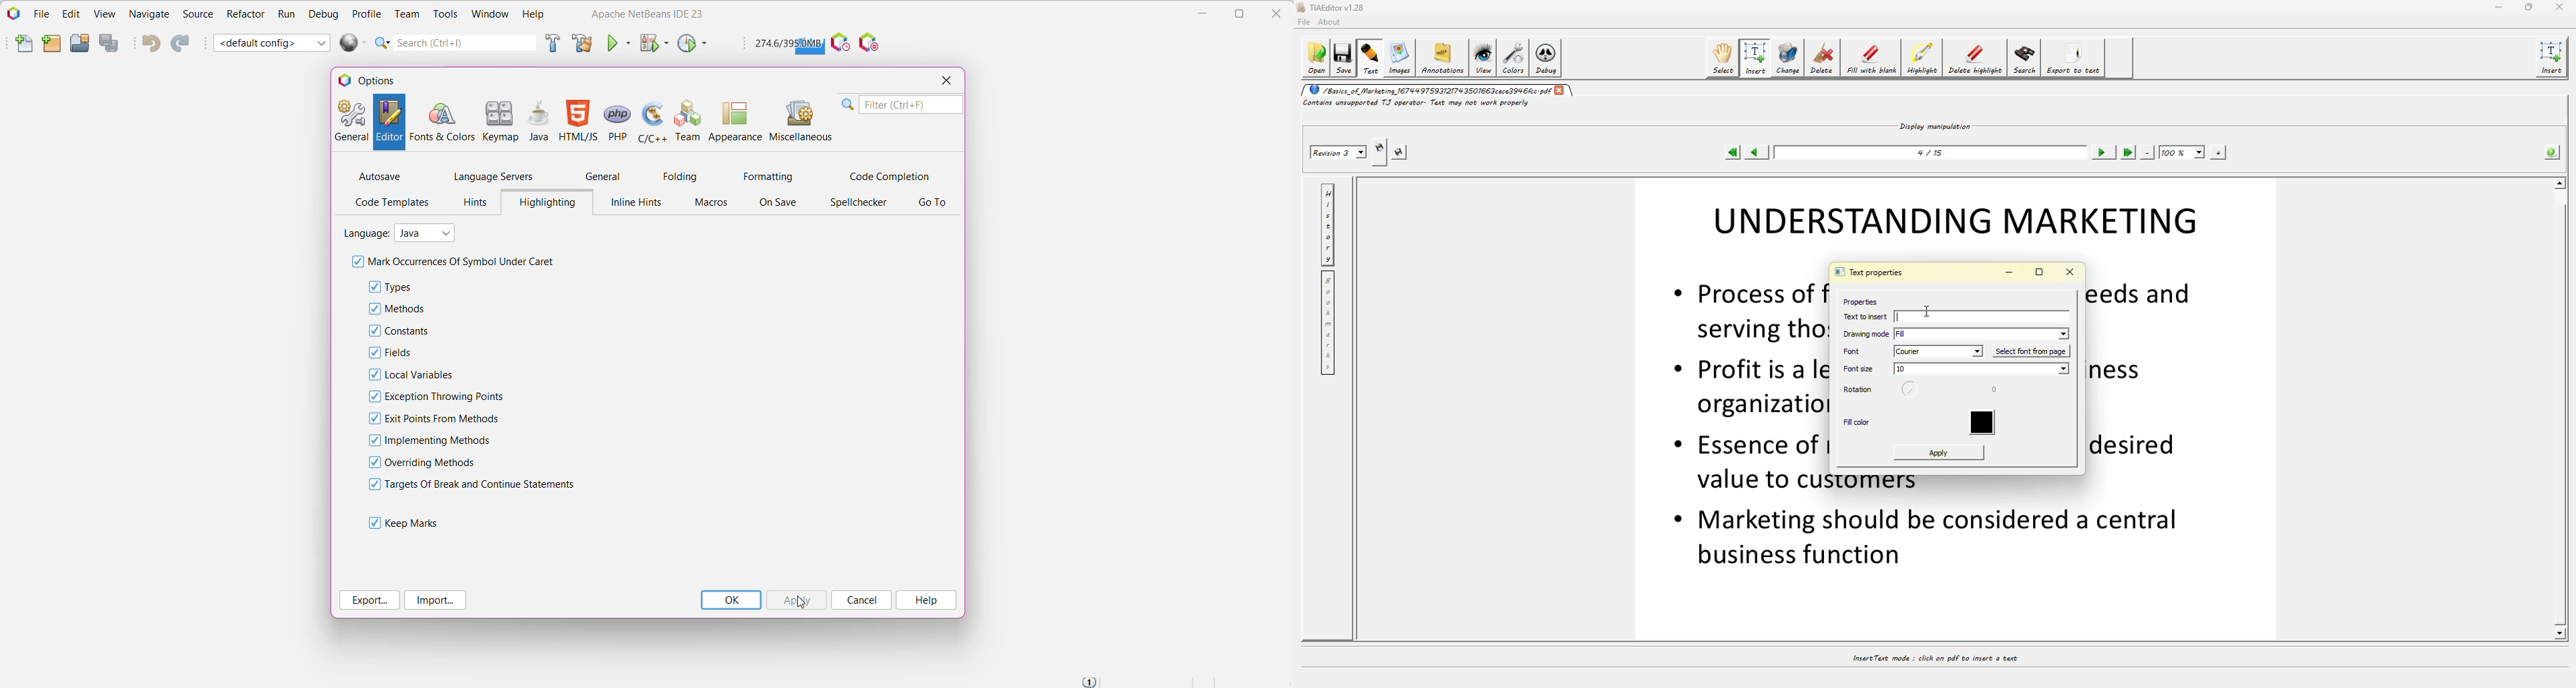 The image size is (2576, 700). What do you see at coordinates (18, 45) in the screenshot?
I see `New File` at bounding box center [18, 45].